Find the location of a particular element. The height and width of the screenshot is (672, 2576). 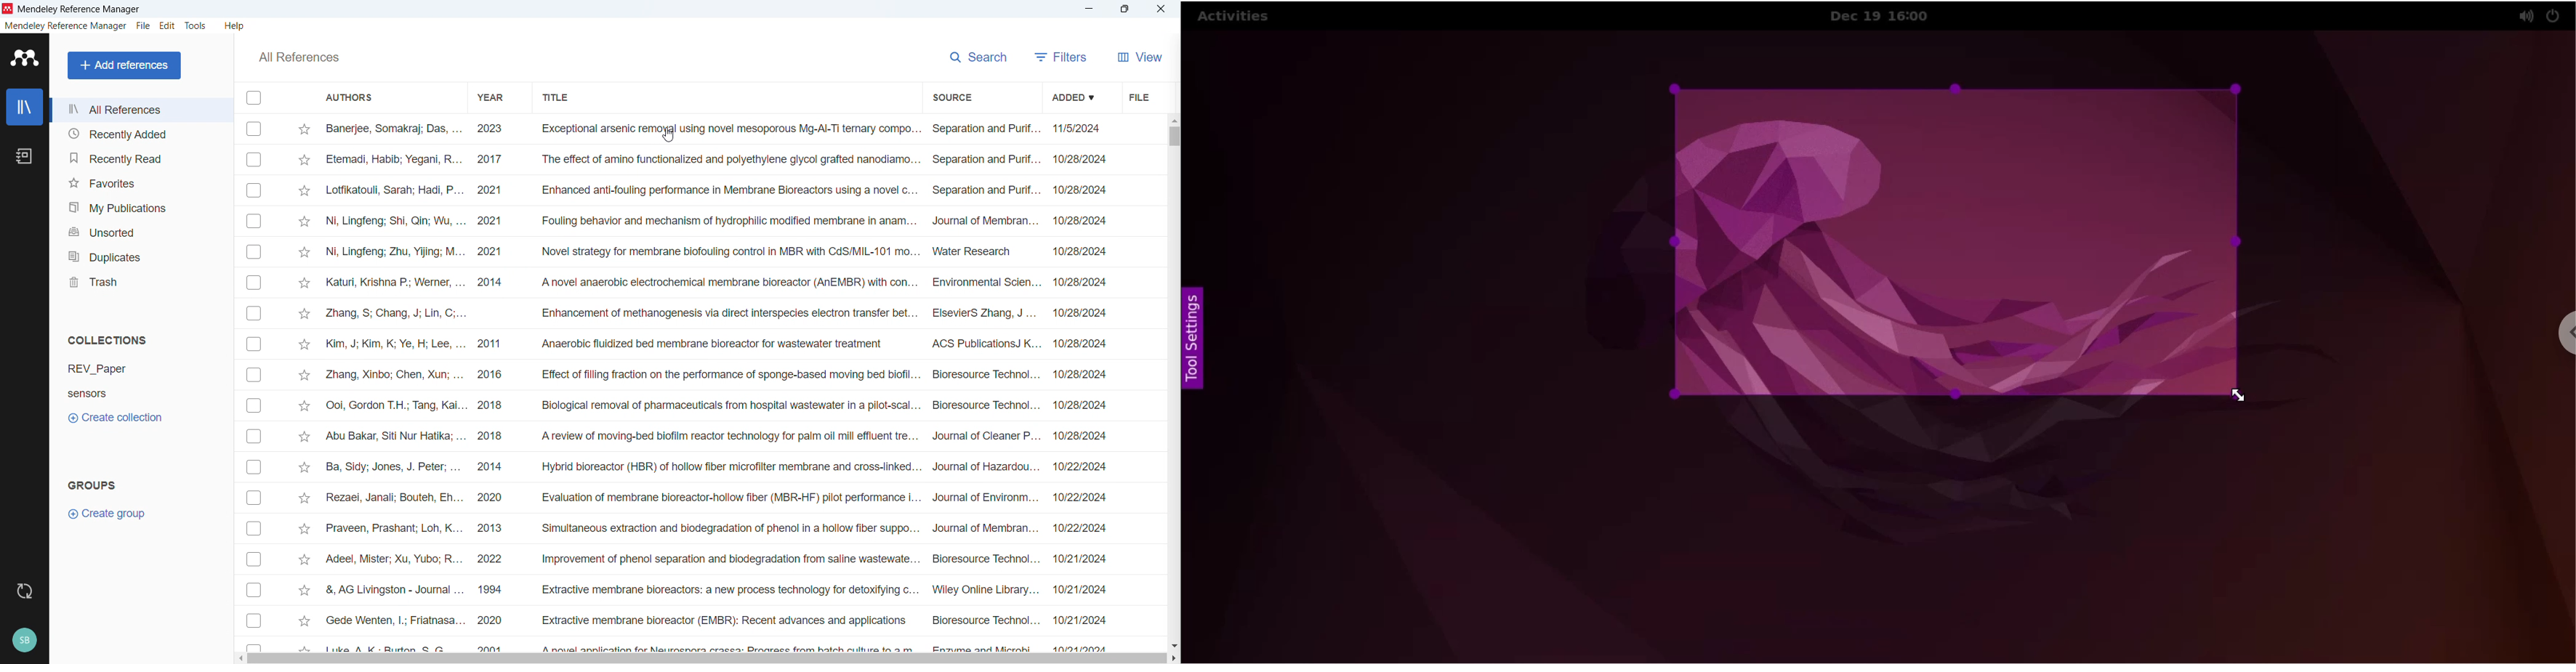

ni, lingfeng,zhu,yijing,m is located at coordinates (395, 253).